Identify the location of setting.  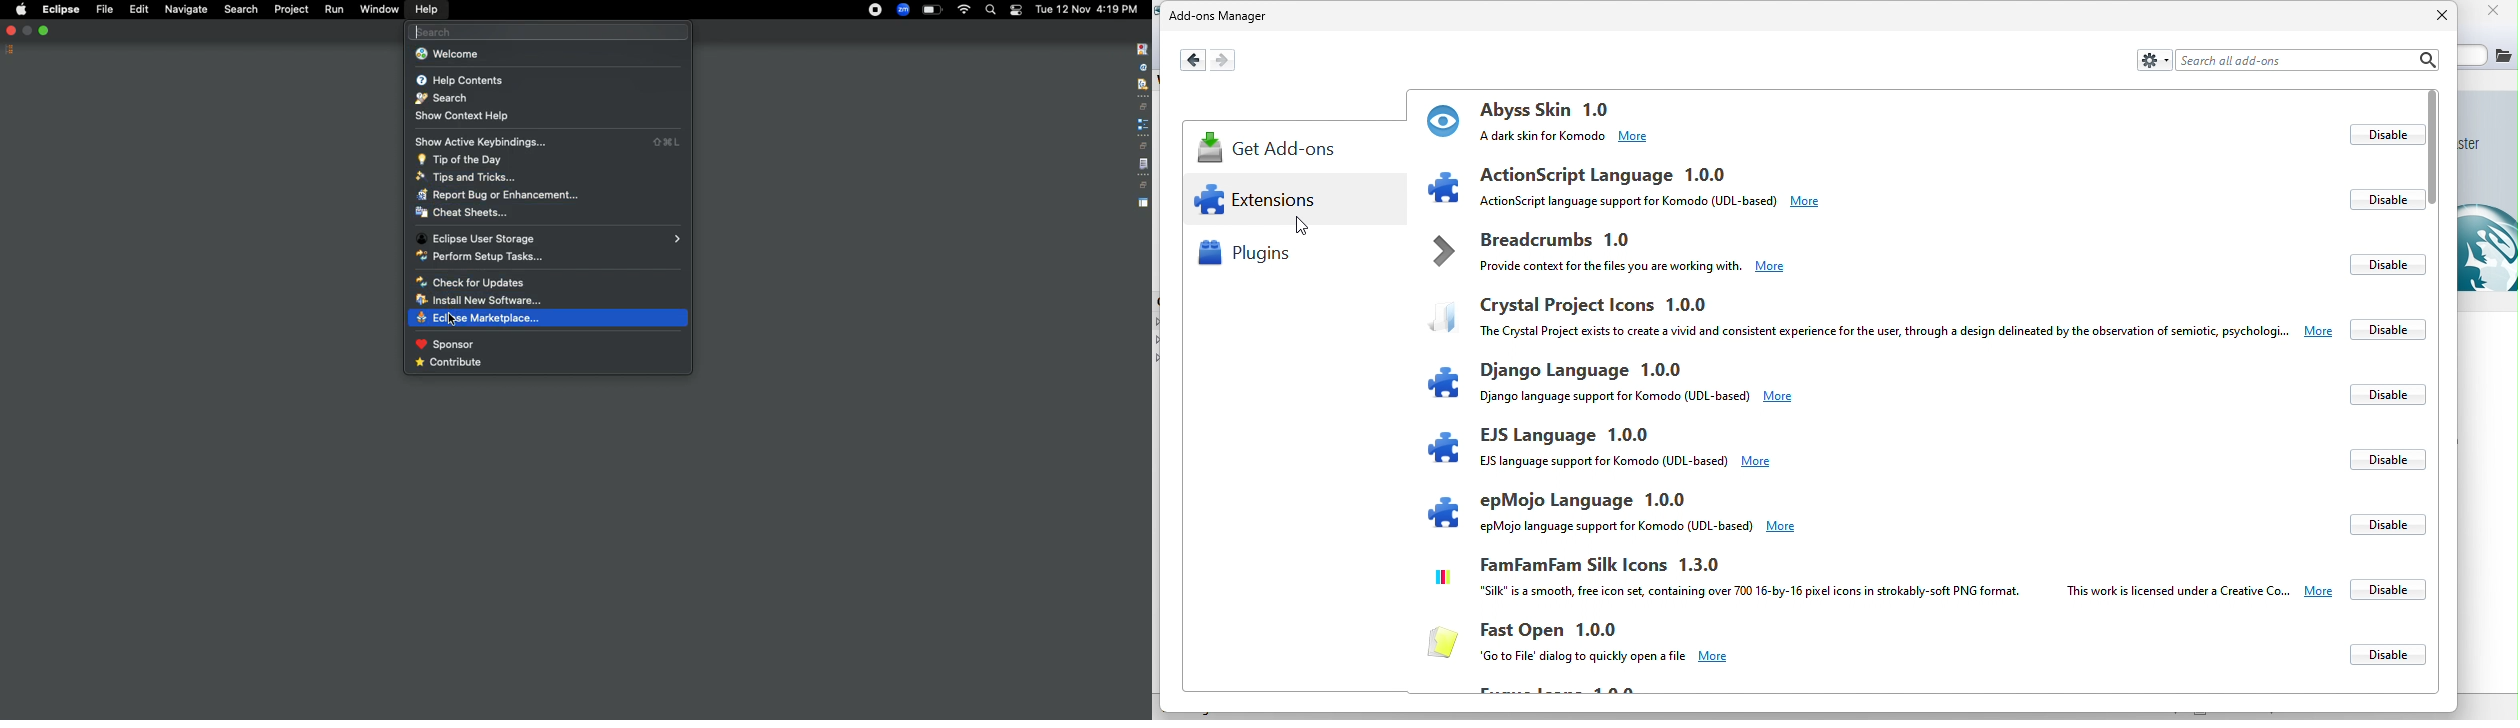
(2153, 58).